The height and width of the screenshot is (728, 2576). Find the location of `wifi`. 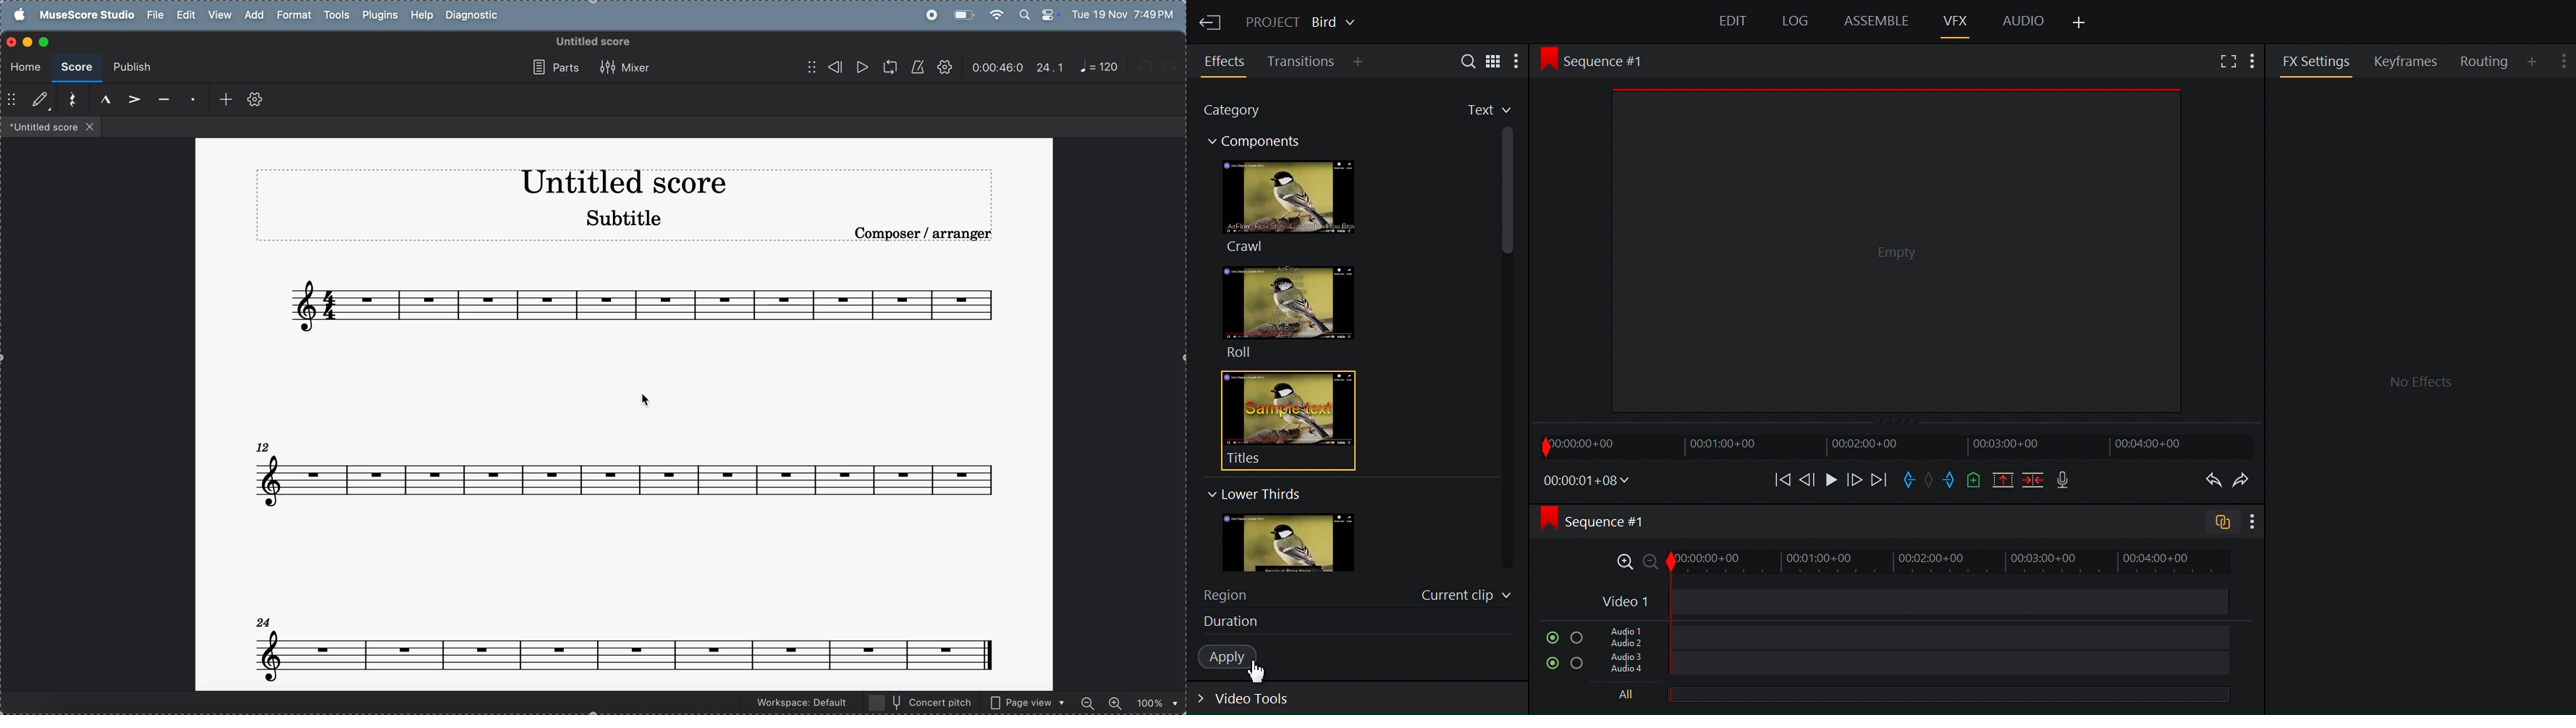

wifi is located at coordinates (998, 14).